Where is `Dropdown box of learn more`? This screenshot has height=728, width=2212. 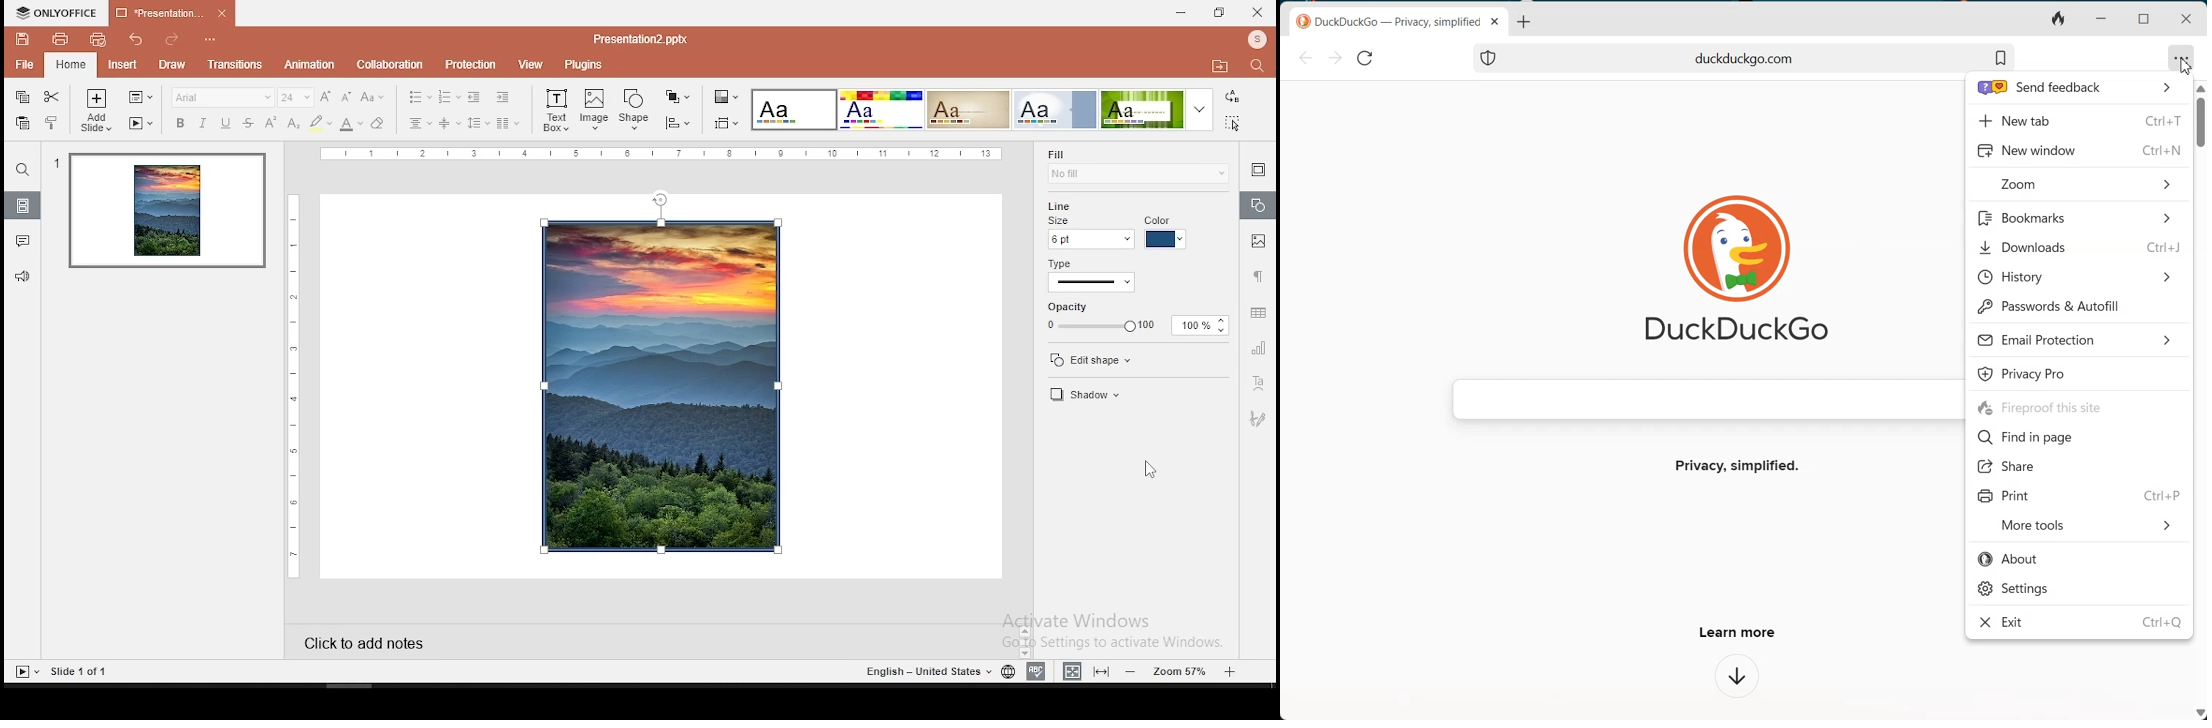
Dropdown box of learn more is located at coordinates (1737, 677).